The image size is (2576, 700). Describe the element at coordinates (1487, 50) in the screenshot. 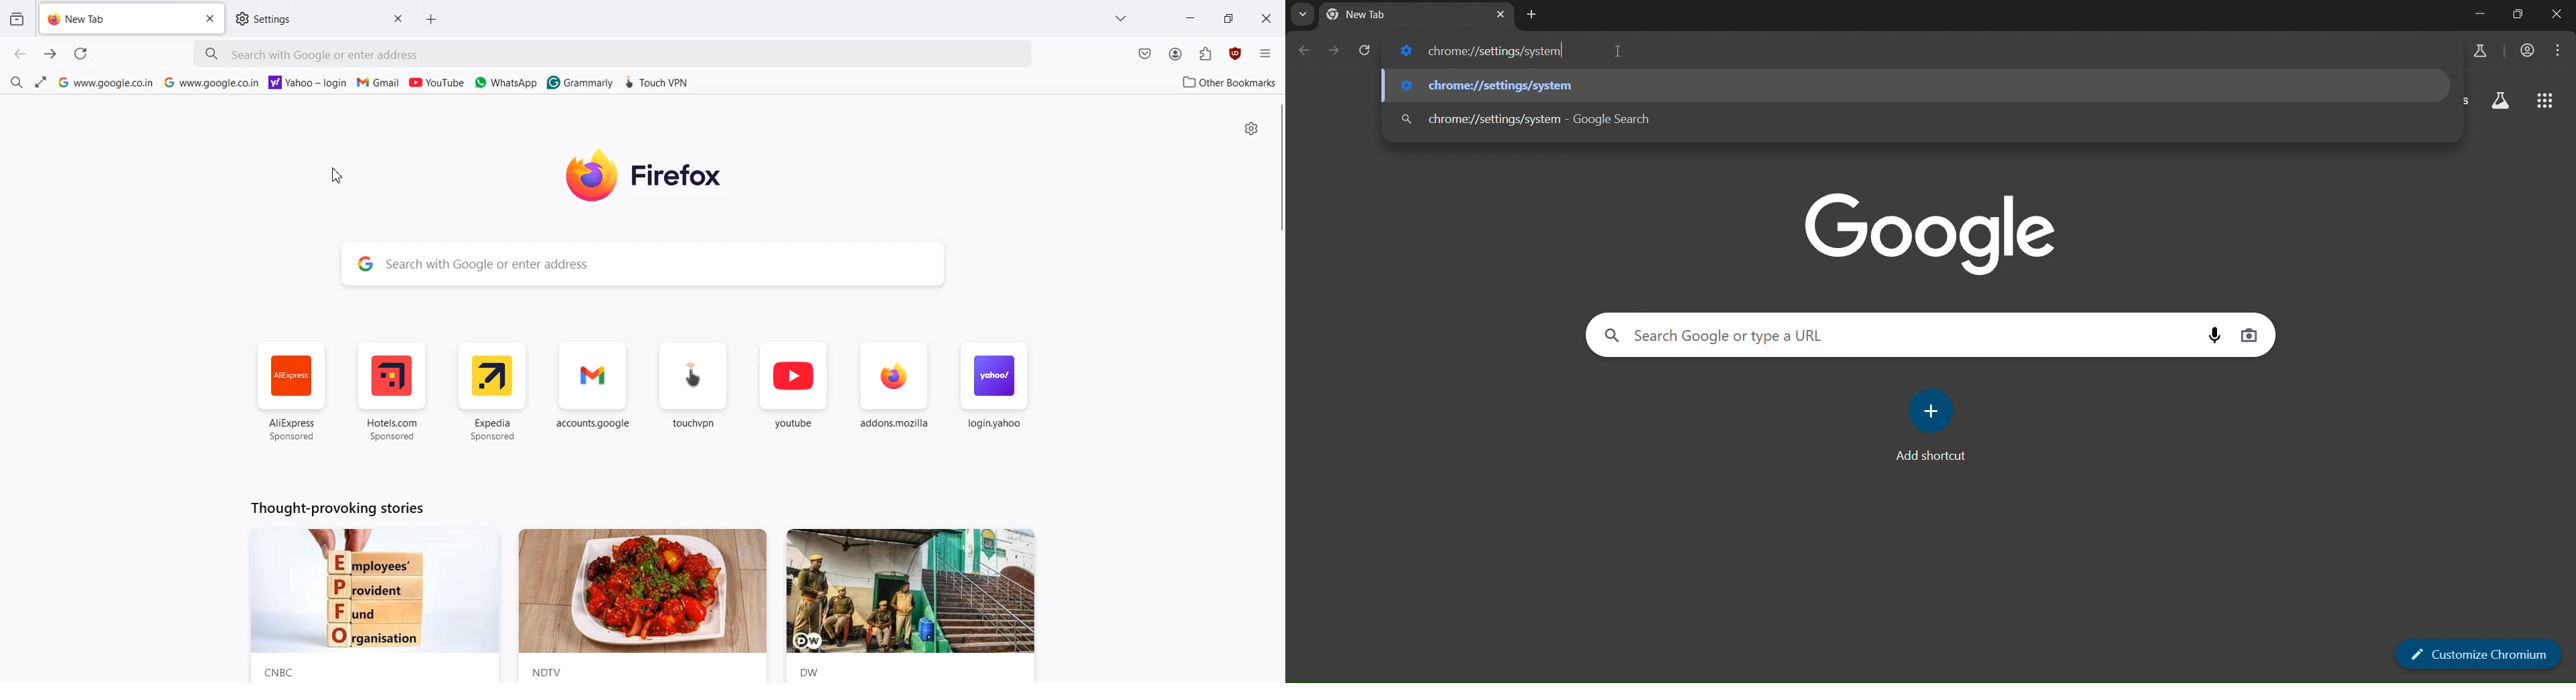

I see `chrome://settings/system` at that location.